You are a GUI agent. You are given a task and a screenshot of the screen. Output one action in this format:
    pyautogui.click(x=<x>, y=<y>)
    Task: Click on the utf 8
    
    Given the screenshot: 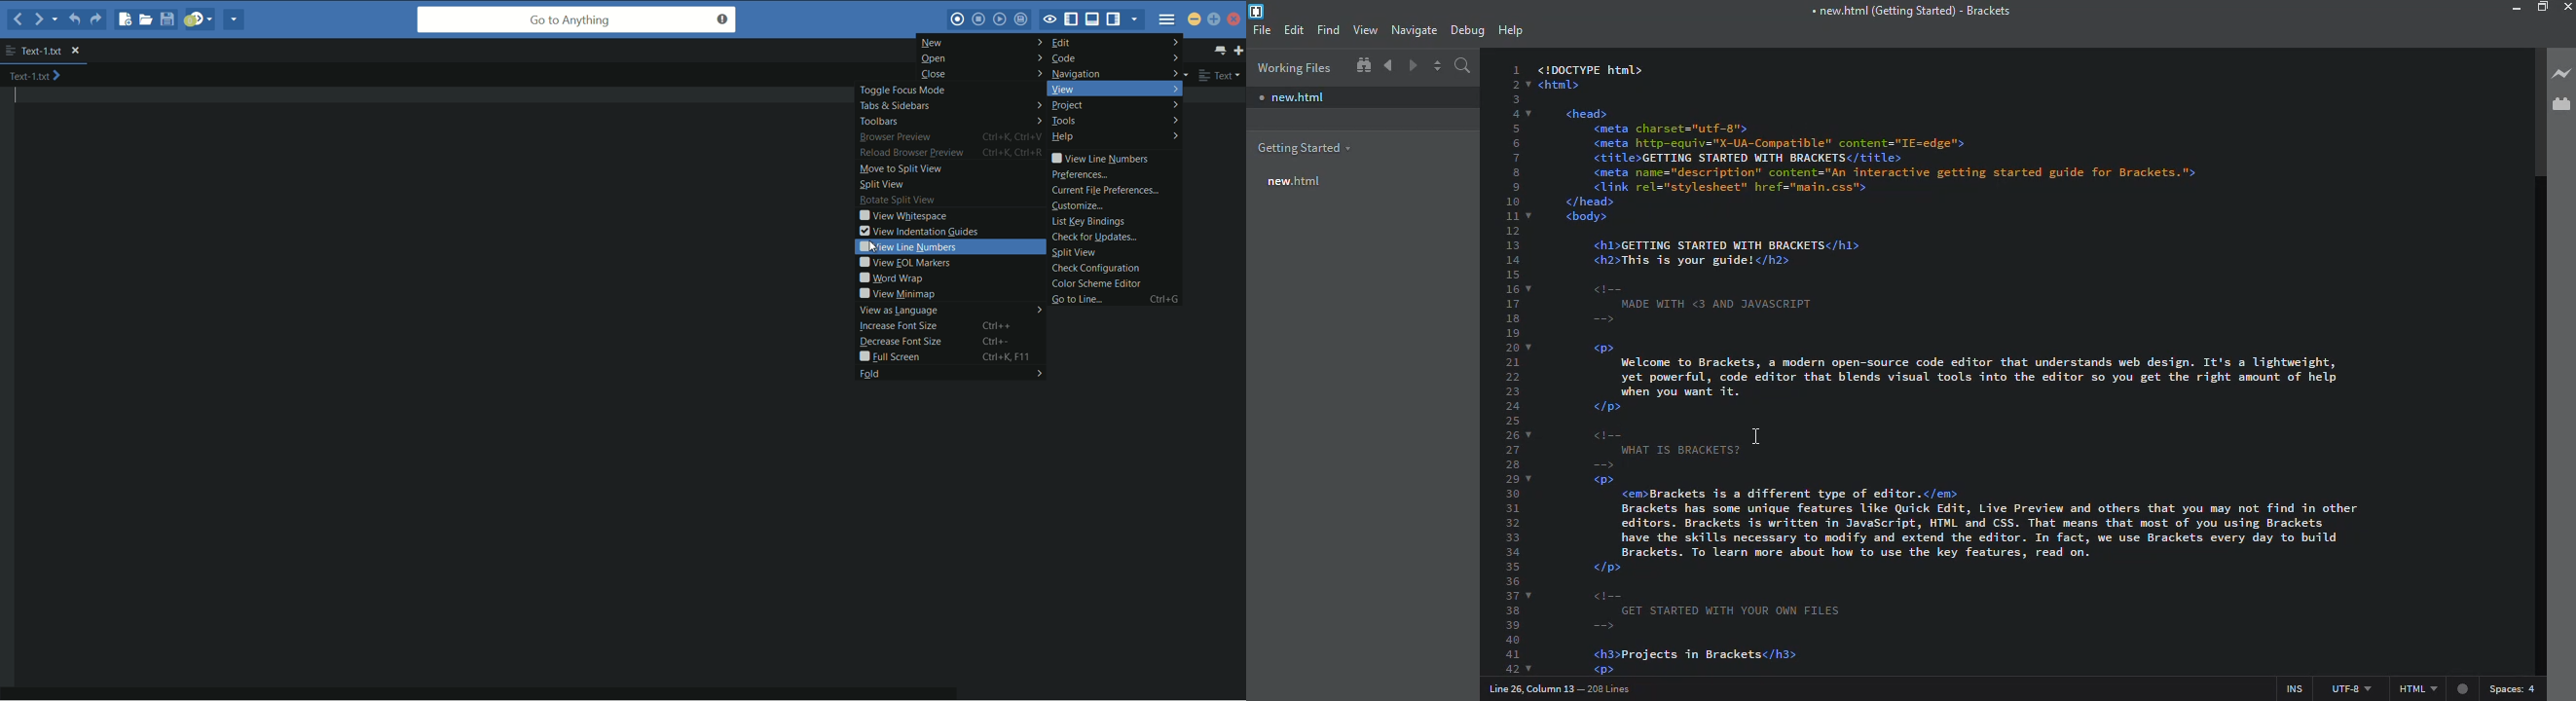 What is the action you would take?
    pyautogui.click(x=2350, y=685)
    